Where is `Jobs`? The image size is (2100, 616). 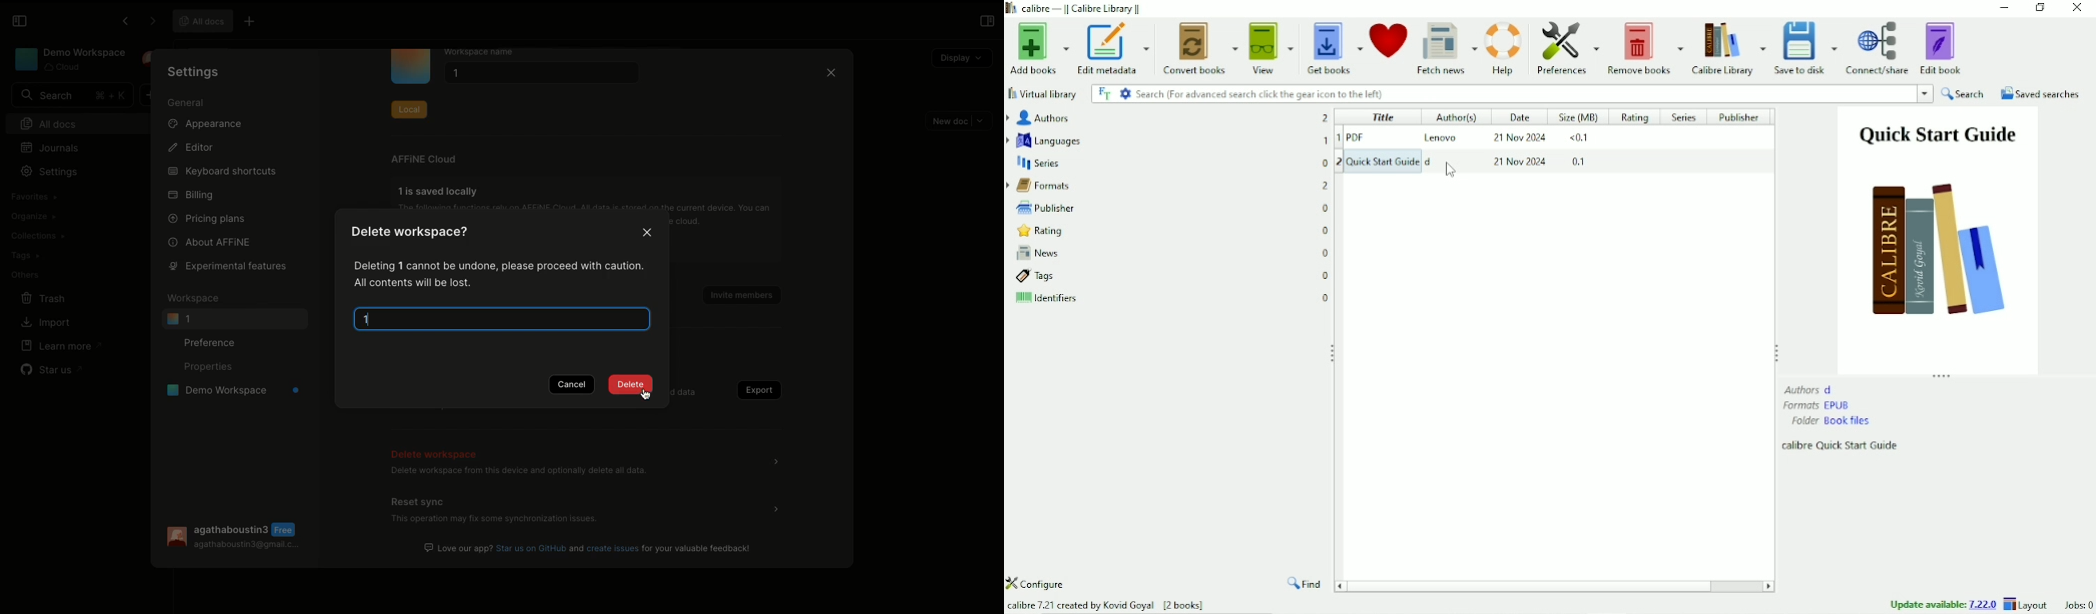 Jobs is located at coordinates (2076, 605).